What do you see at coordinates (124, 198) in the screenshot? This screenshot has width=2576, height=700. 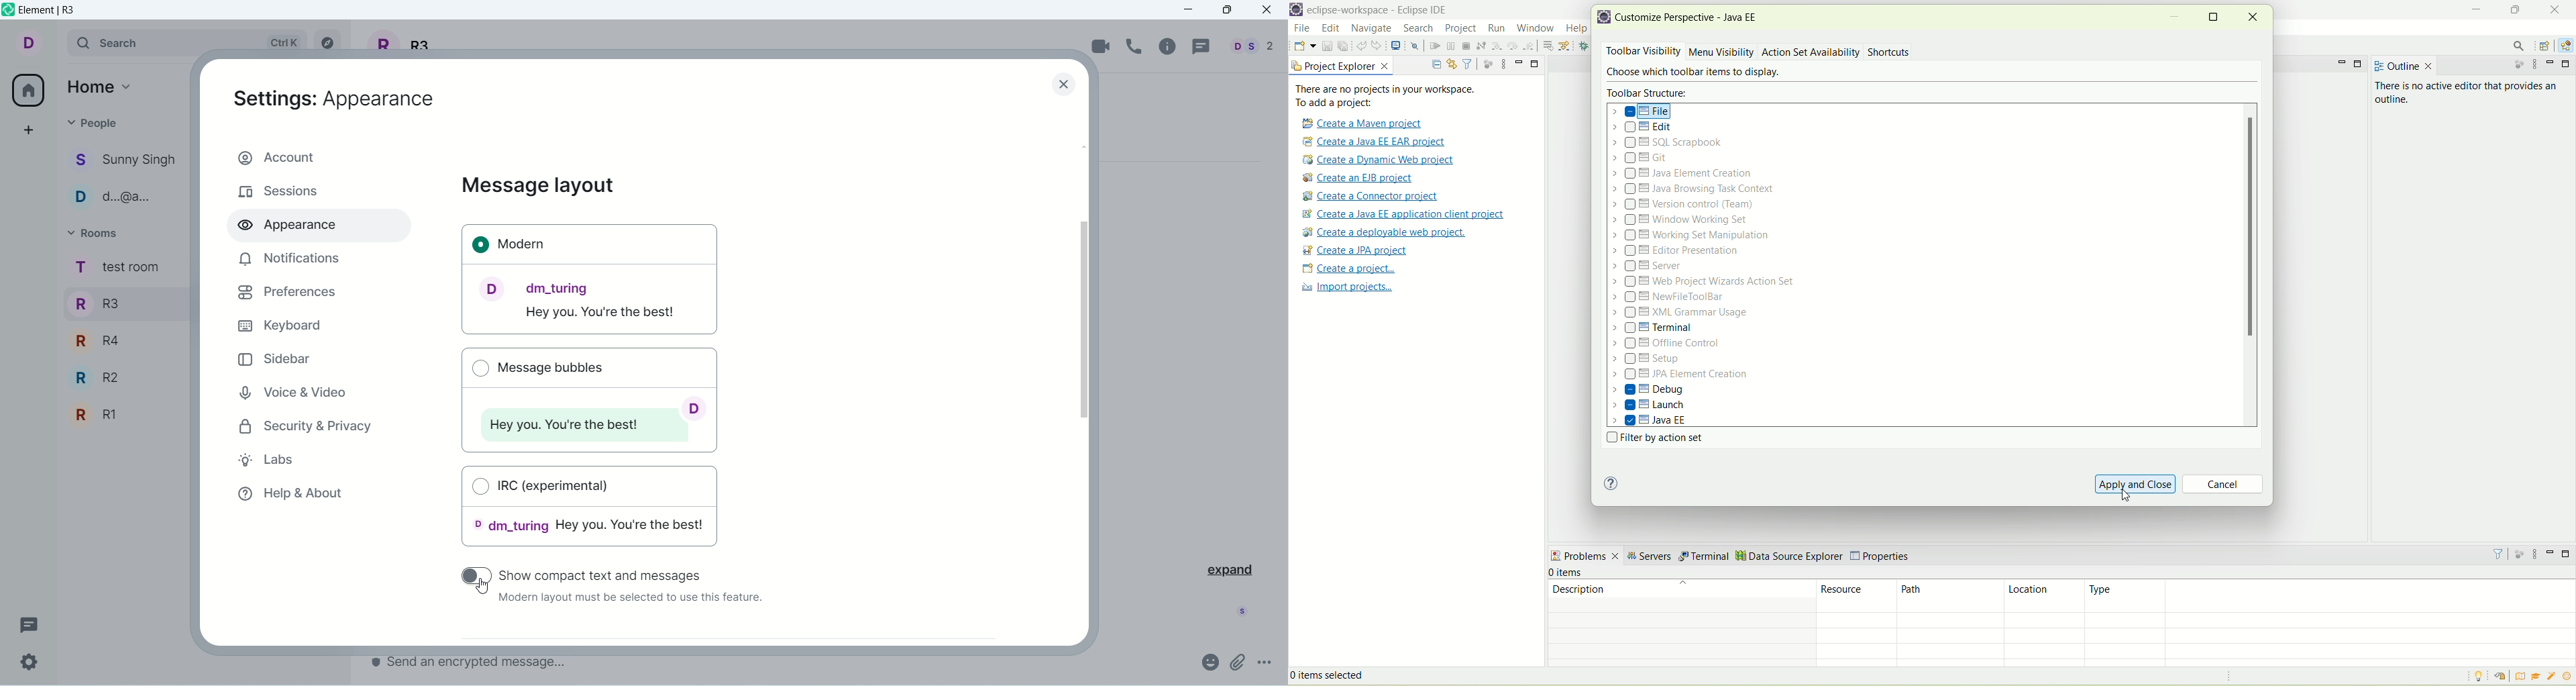 I see `people` at bounding box center [124, 198].